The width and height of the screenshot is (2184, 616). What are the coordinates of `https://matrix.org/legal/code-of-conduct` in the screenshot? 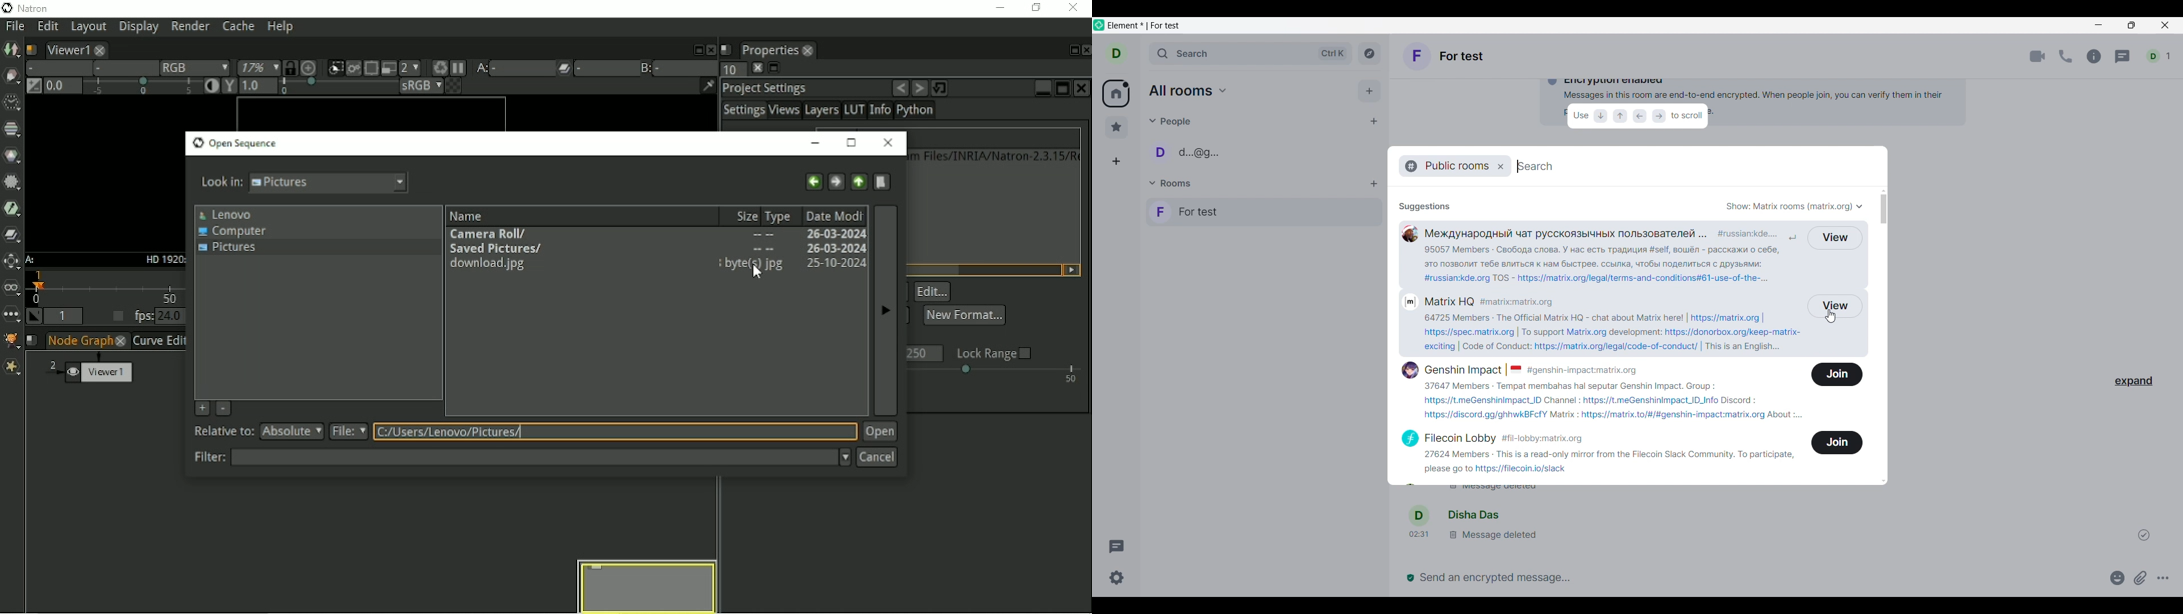 It's located at (1620, 348).